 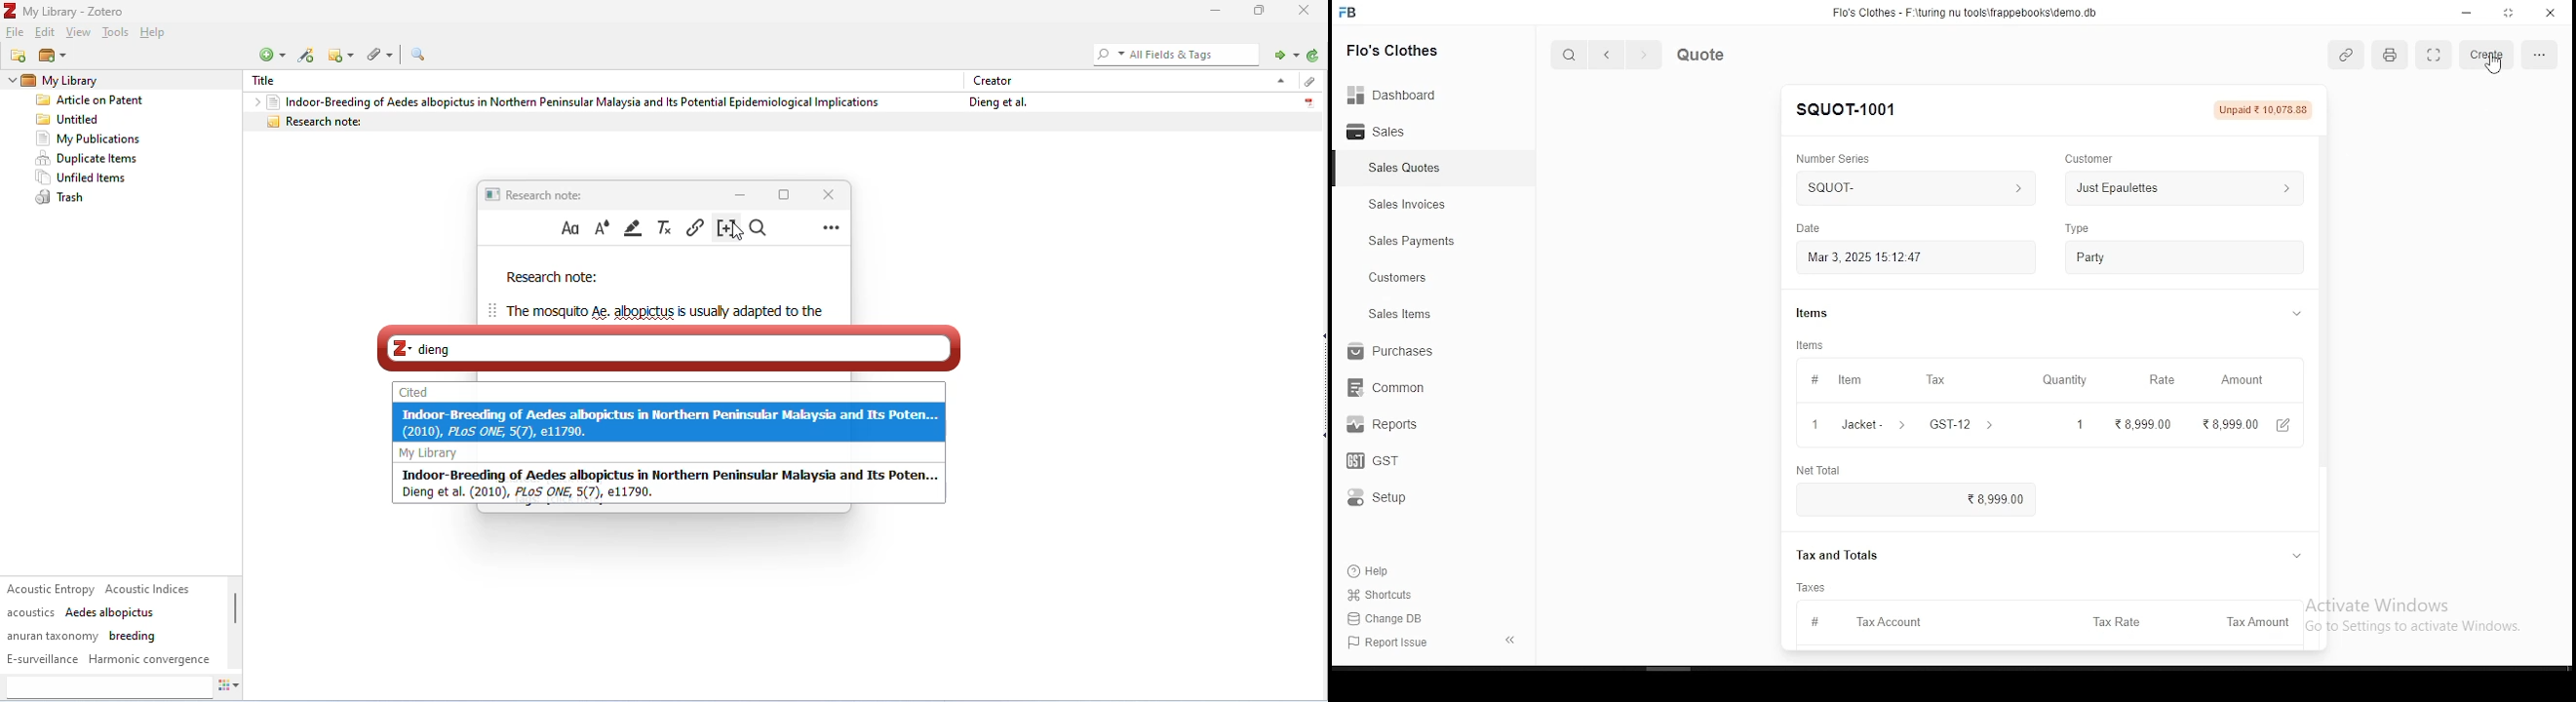 What do you see at coordinates (2182, 256) in the screenshot?
I see `party` at bounding box center [2182, 256].